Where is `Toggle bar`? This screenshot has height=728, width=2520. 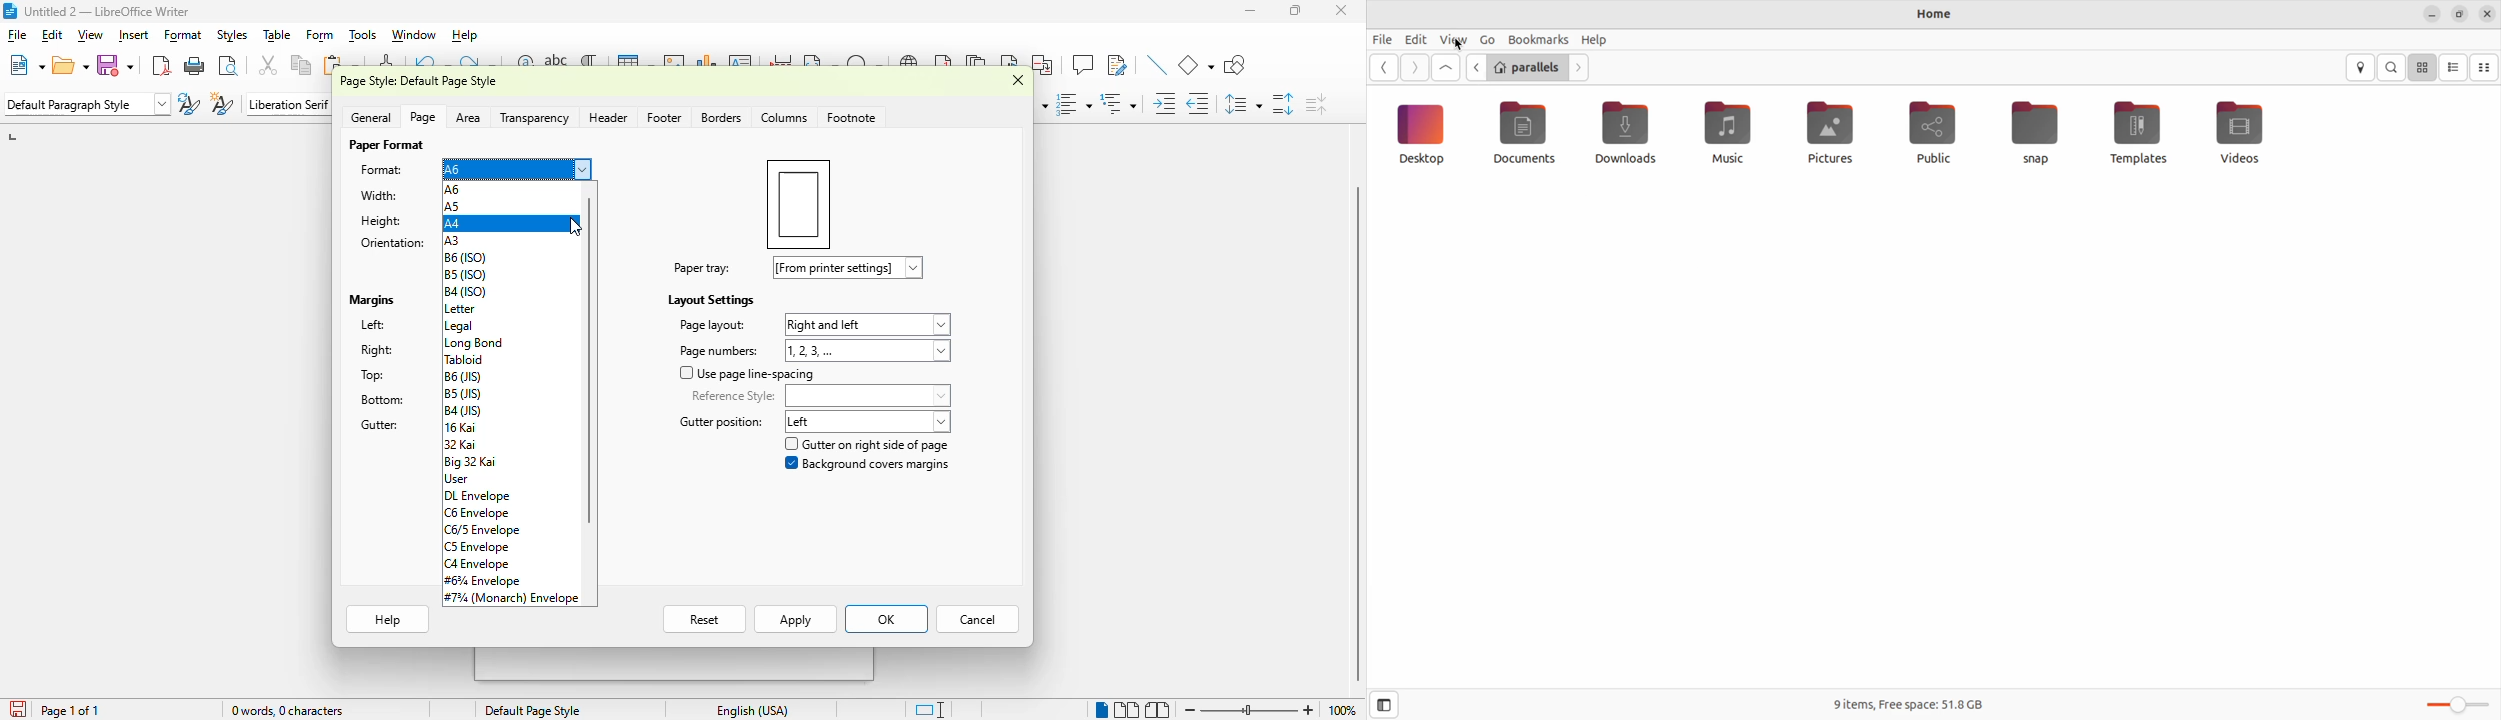
Toggle bar is located at coordinates (2455, 703).